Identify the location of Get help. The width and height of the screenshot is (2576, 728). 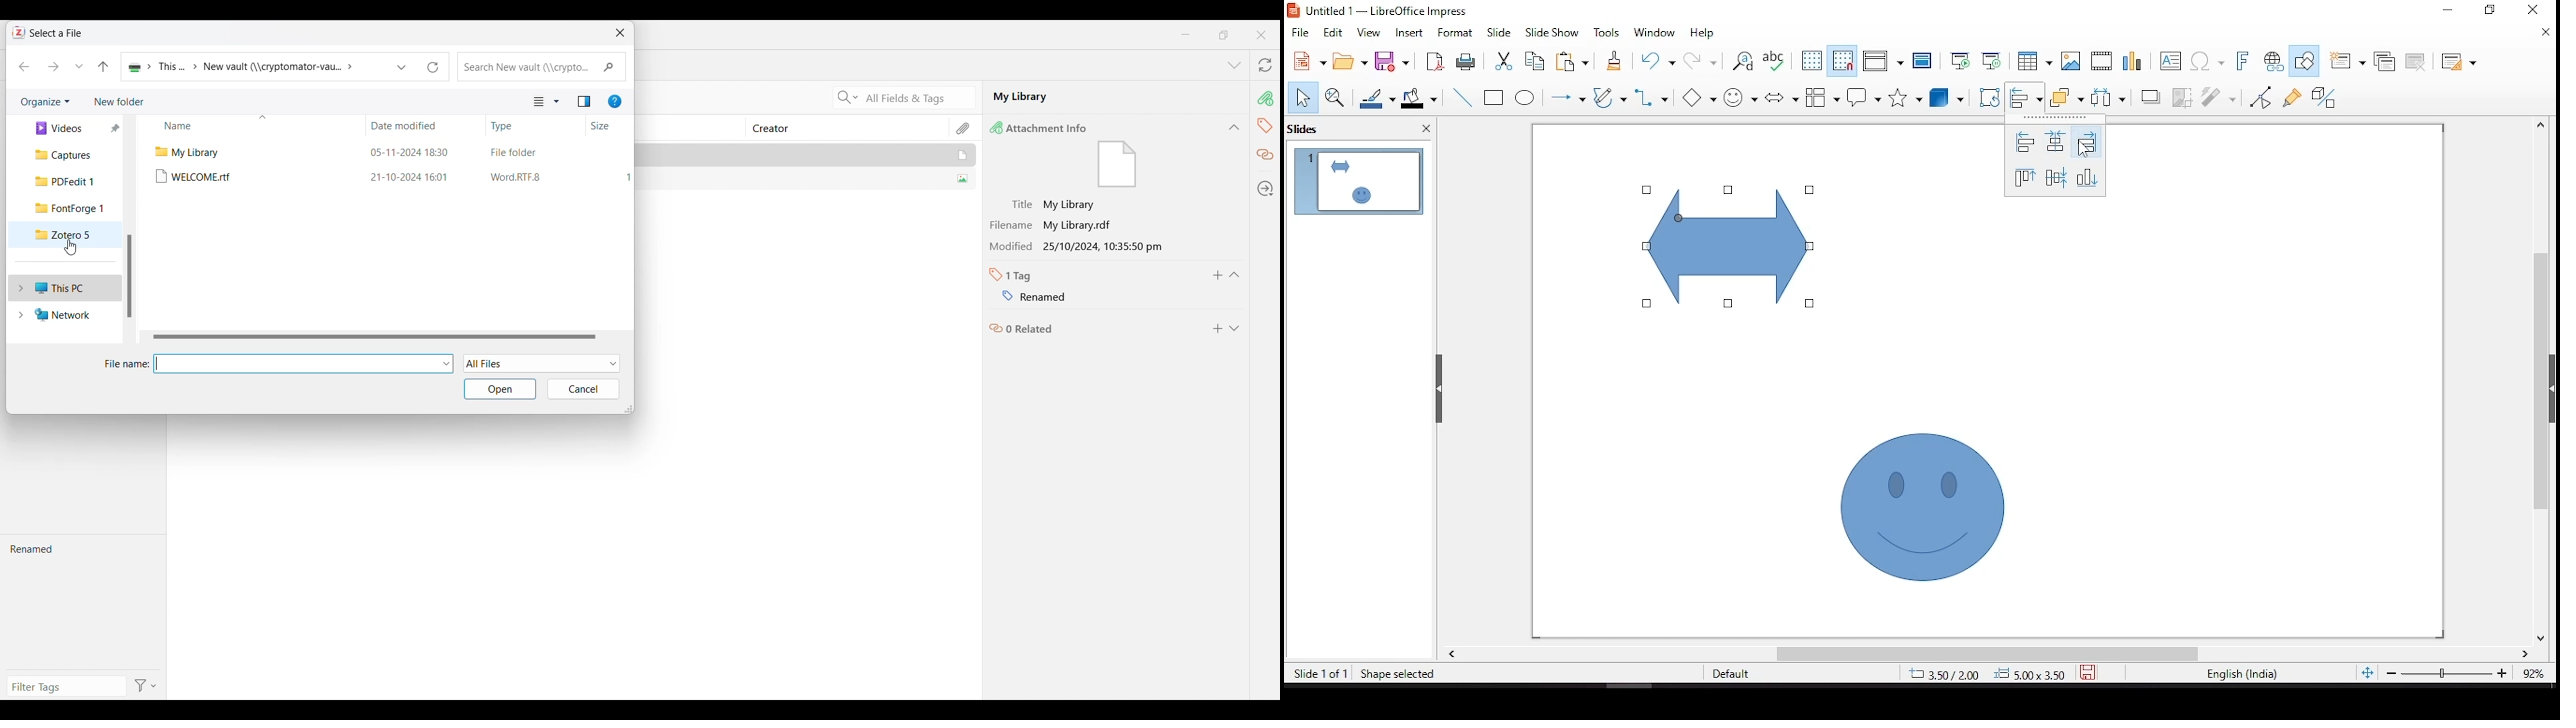
(615, 101).